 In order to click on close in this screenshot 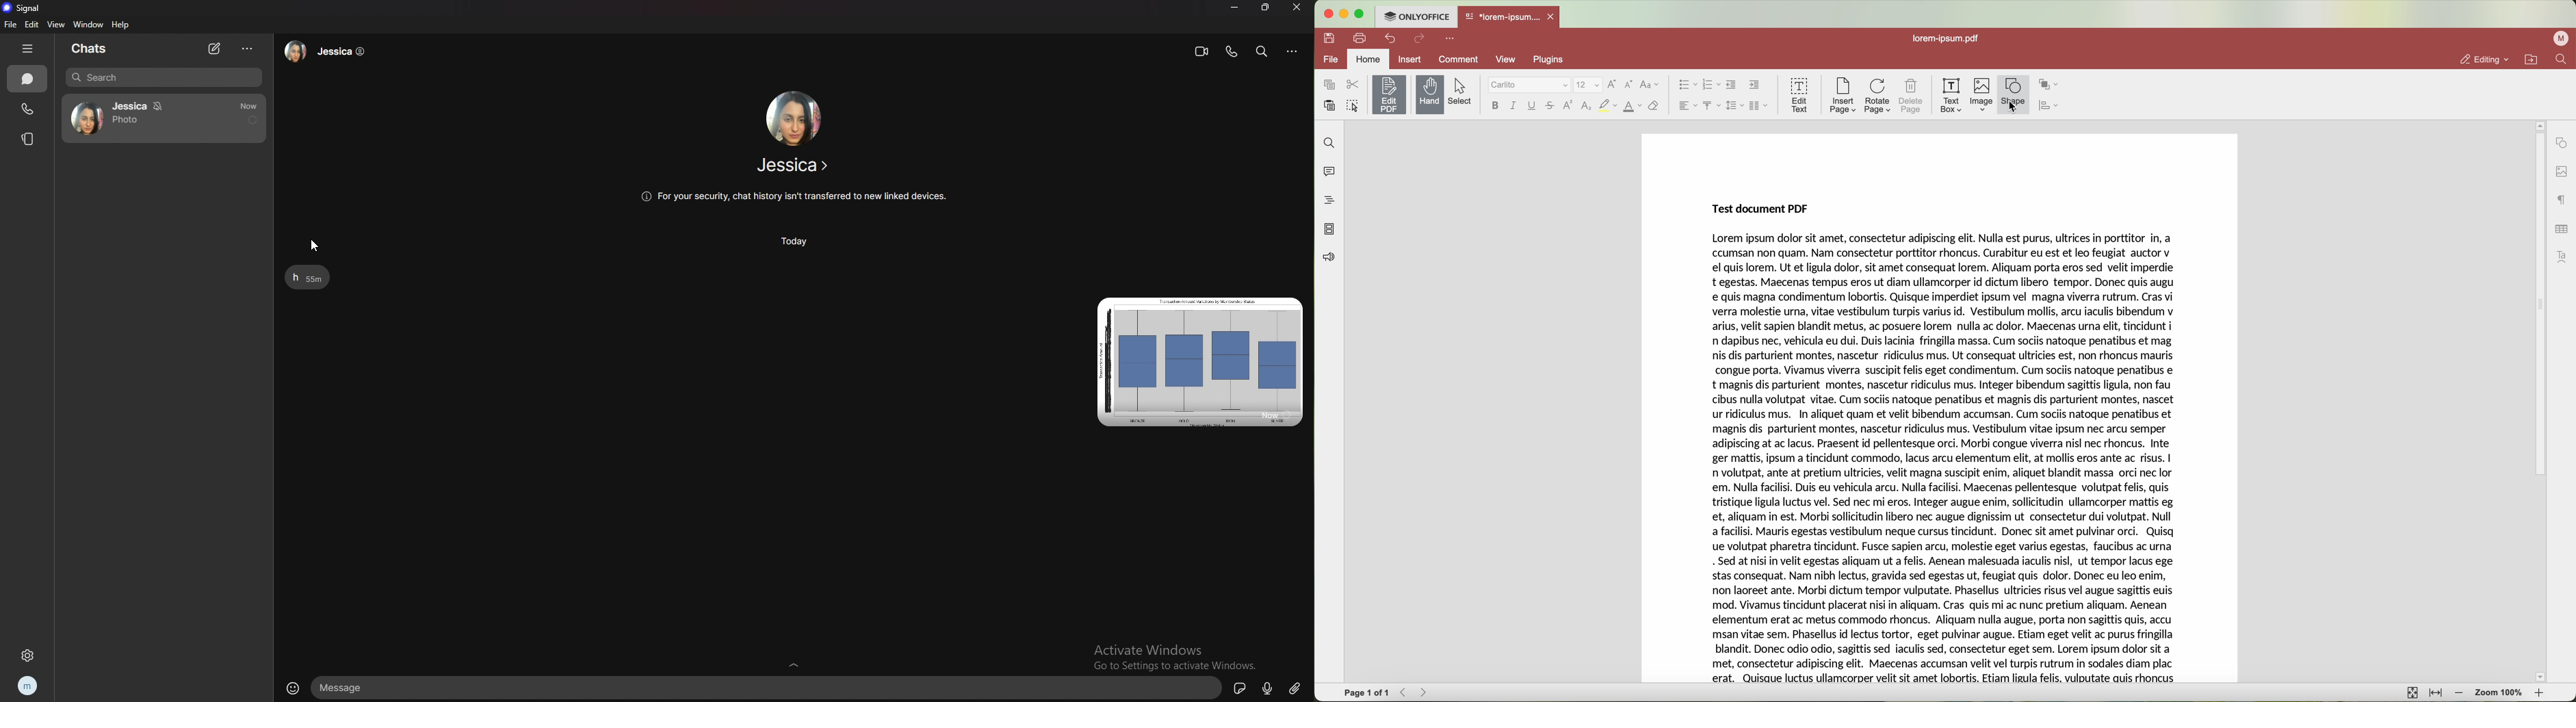, I will do `click(1297, 7)`.